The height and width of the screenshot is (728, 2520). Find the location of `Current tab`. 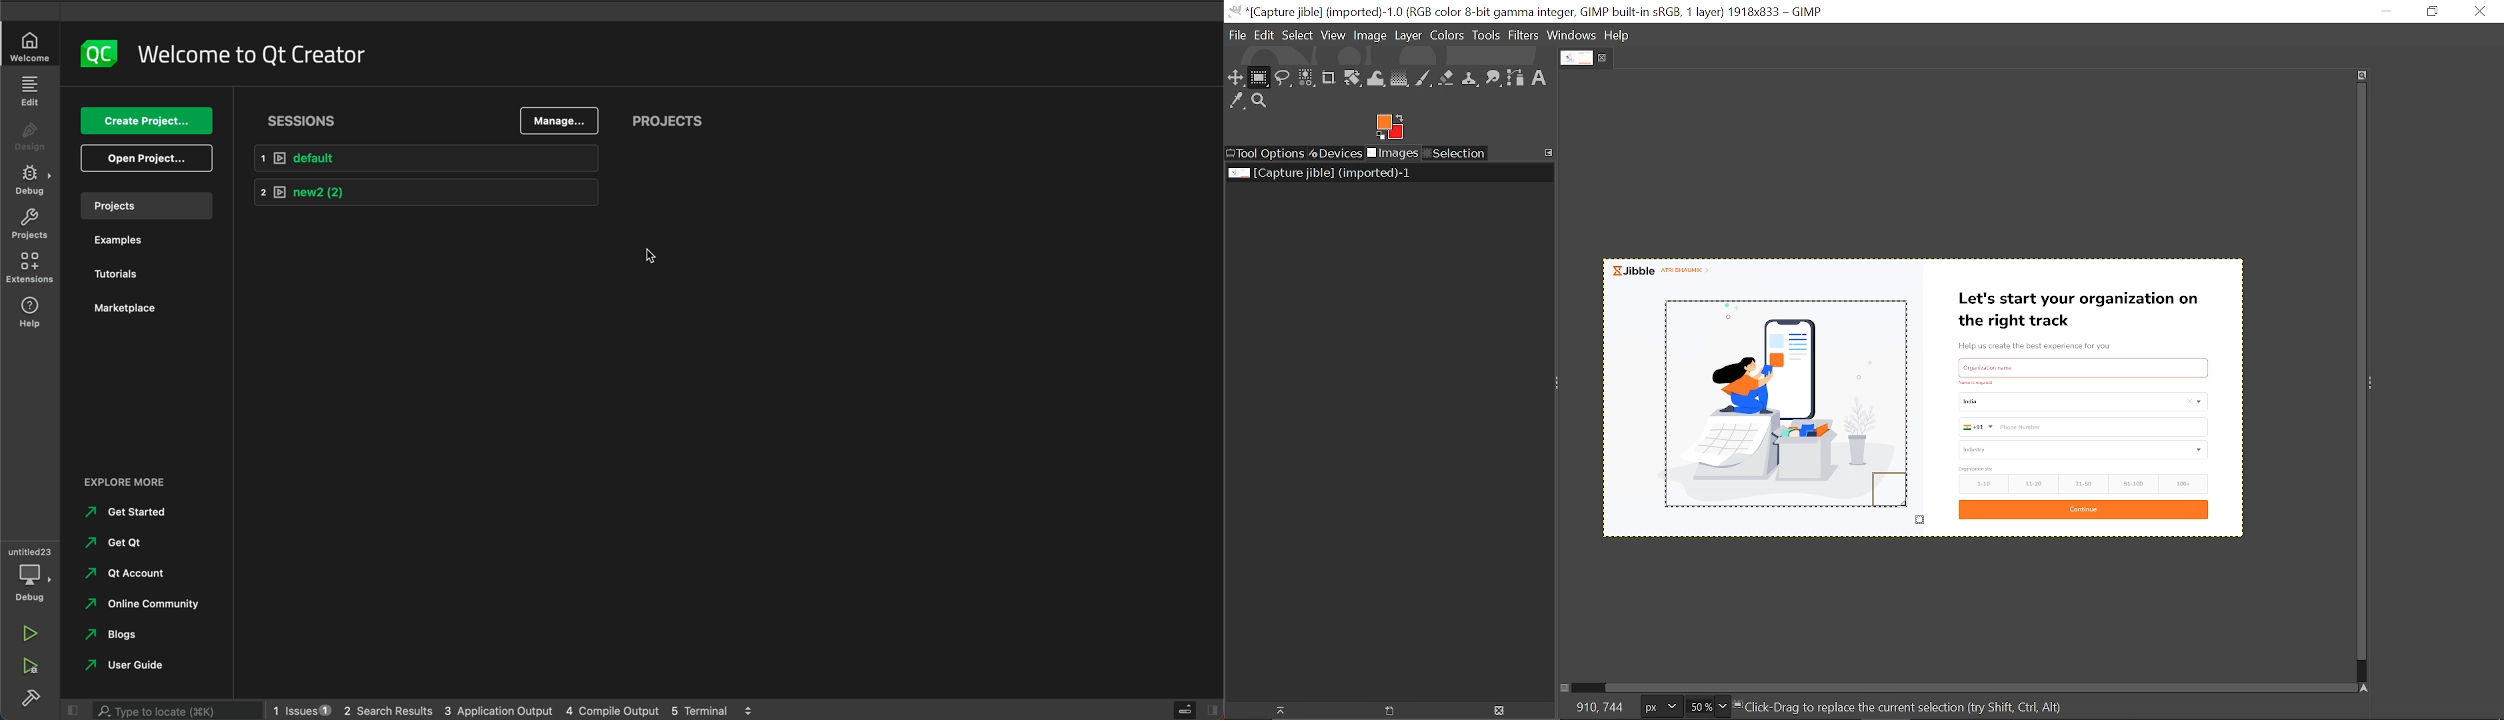

Current tab is located at coordinates (1575, 59).